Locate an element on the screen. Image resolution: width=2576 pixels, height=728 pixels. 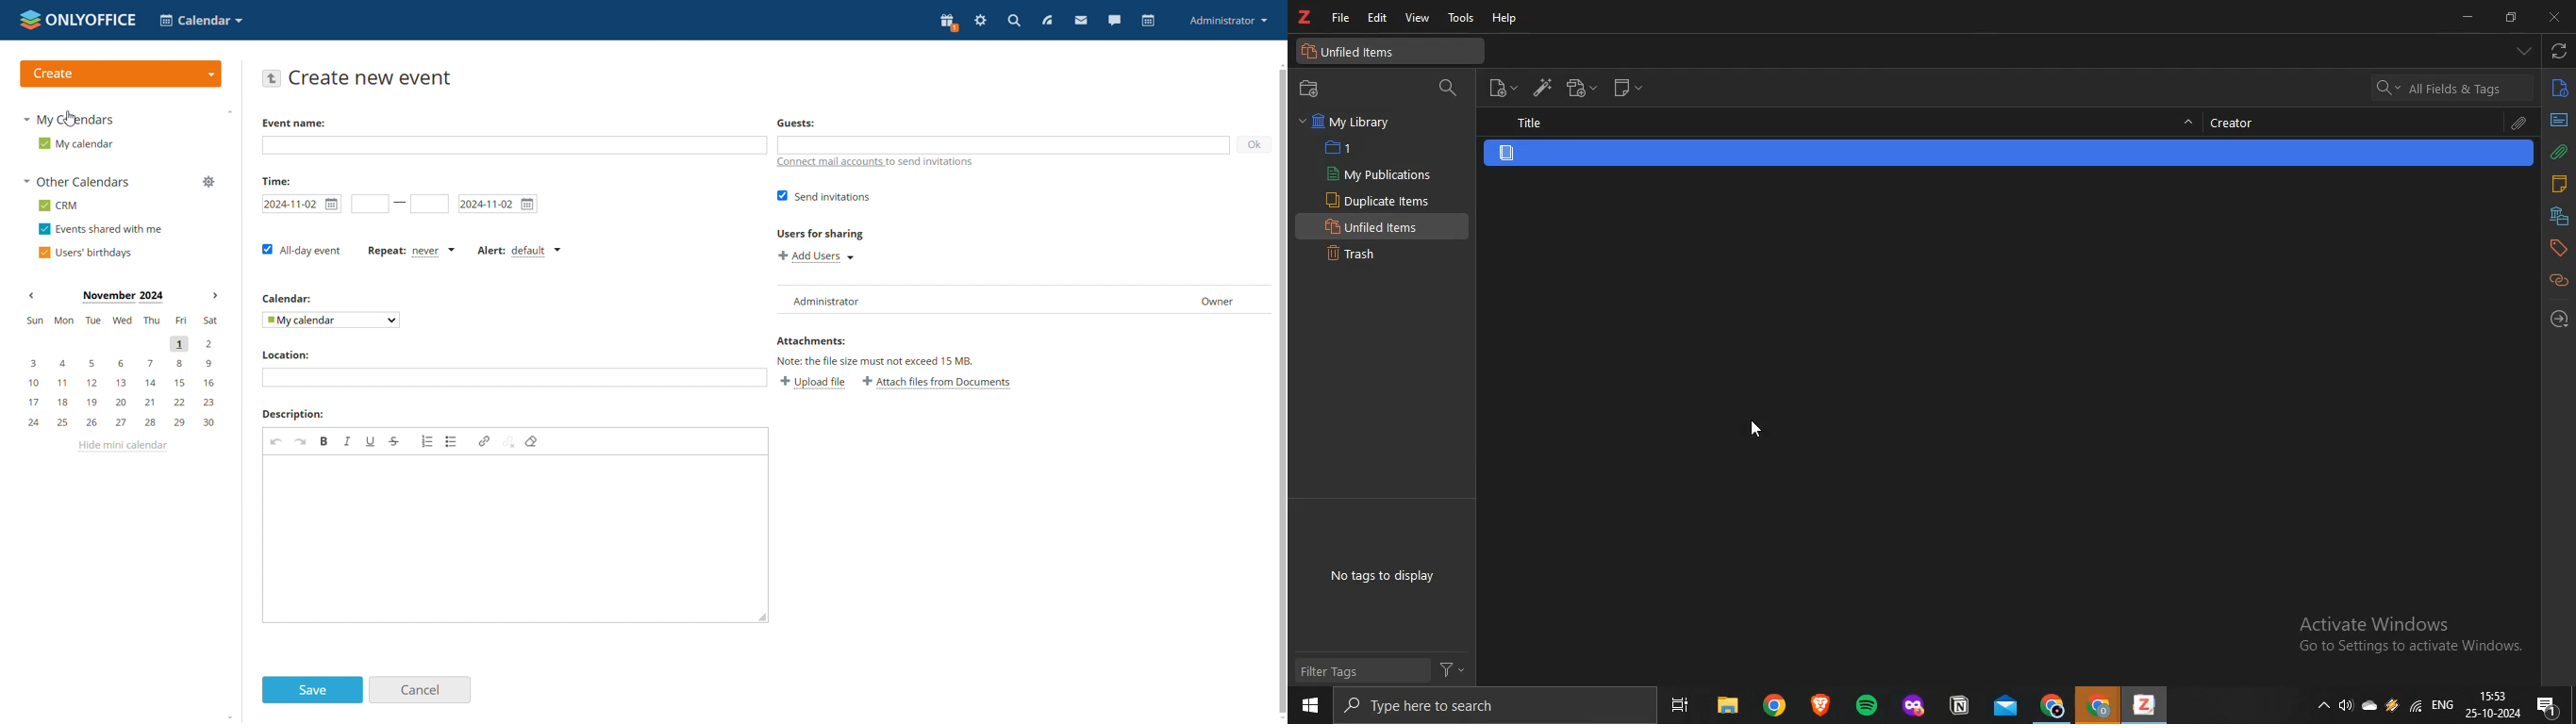
notes is located at coordinates (2559, 184).